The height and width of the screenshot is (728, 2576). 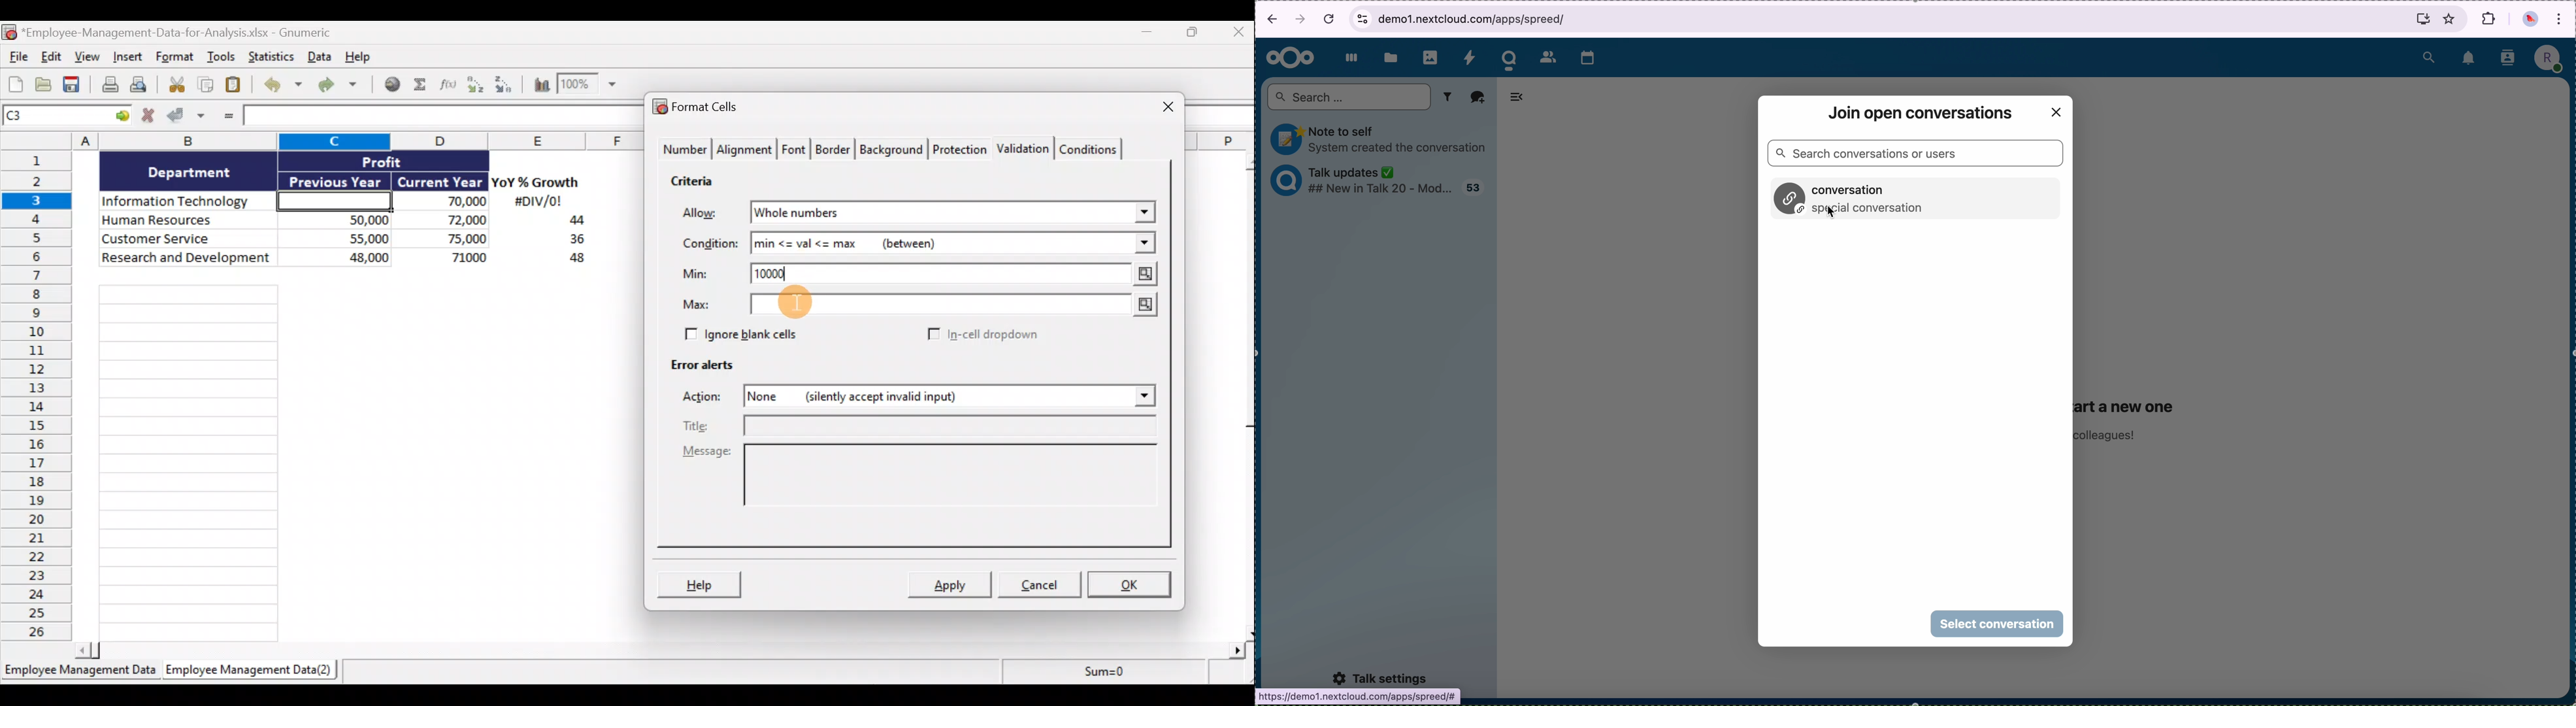 I want to click on Insert, so click(x=130, y=59).